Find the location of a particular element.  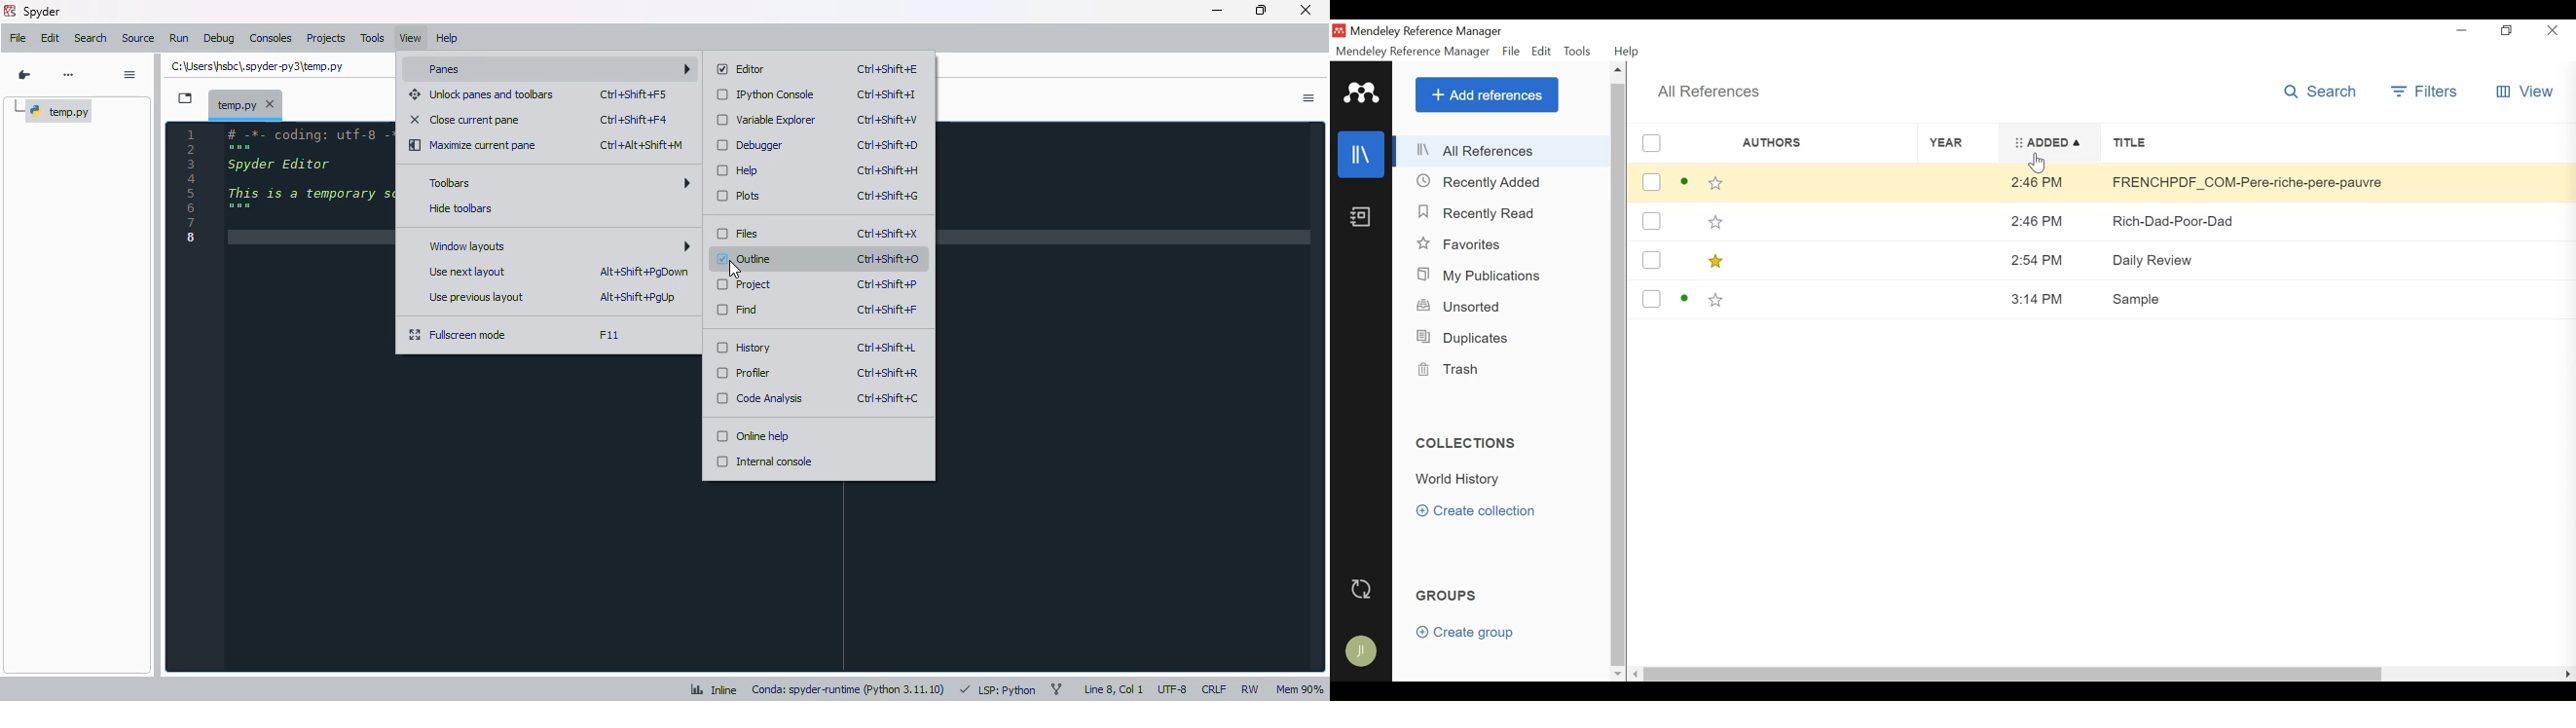

outline explorer panel is located at coordinates (77, 404).